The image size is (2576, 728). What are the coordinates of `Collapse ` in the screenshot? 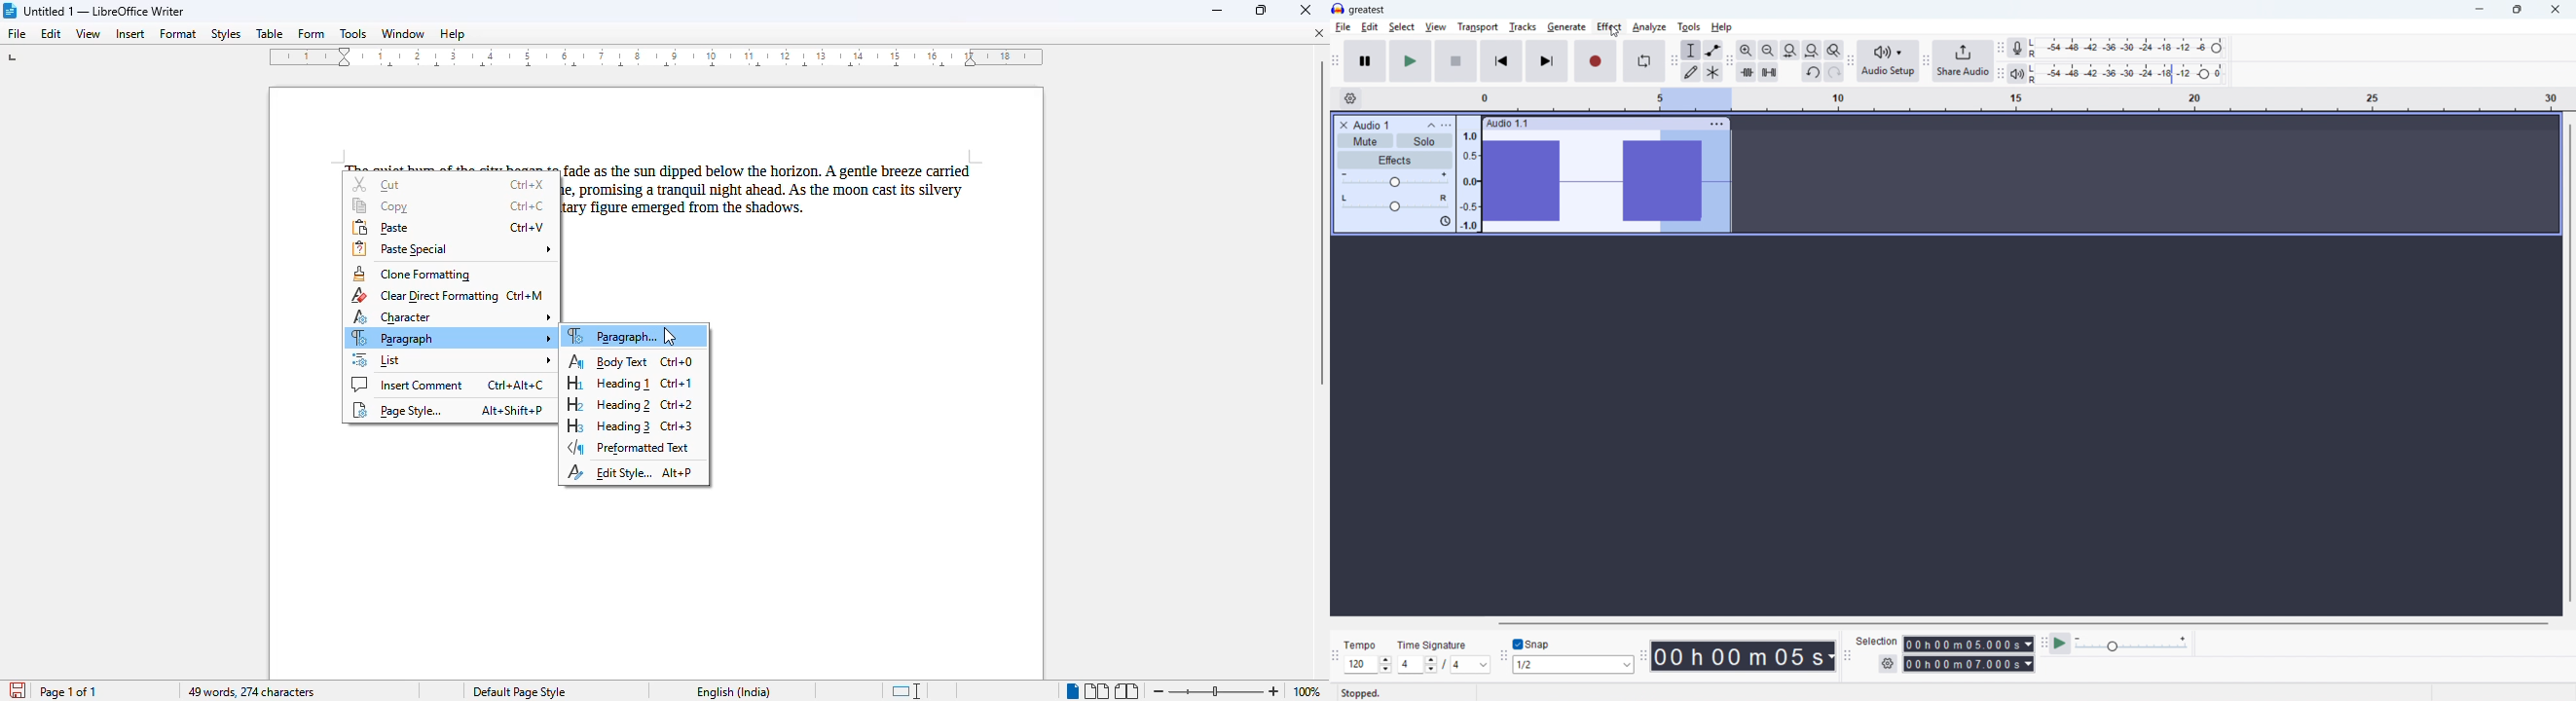 It's located at (1431, 125).